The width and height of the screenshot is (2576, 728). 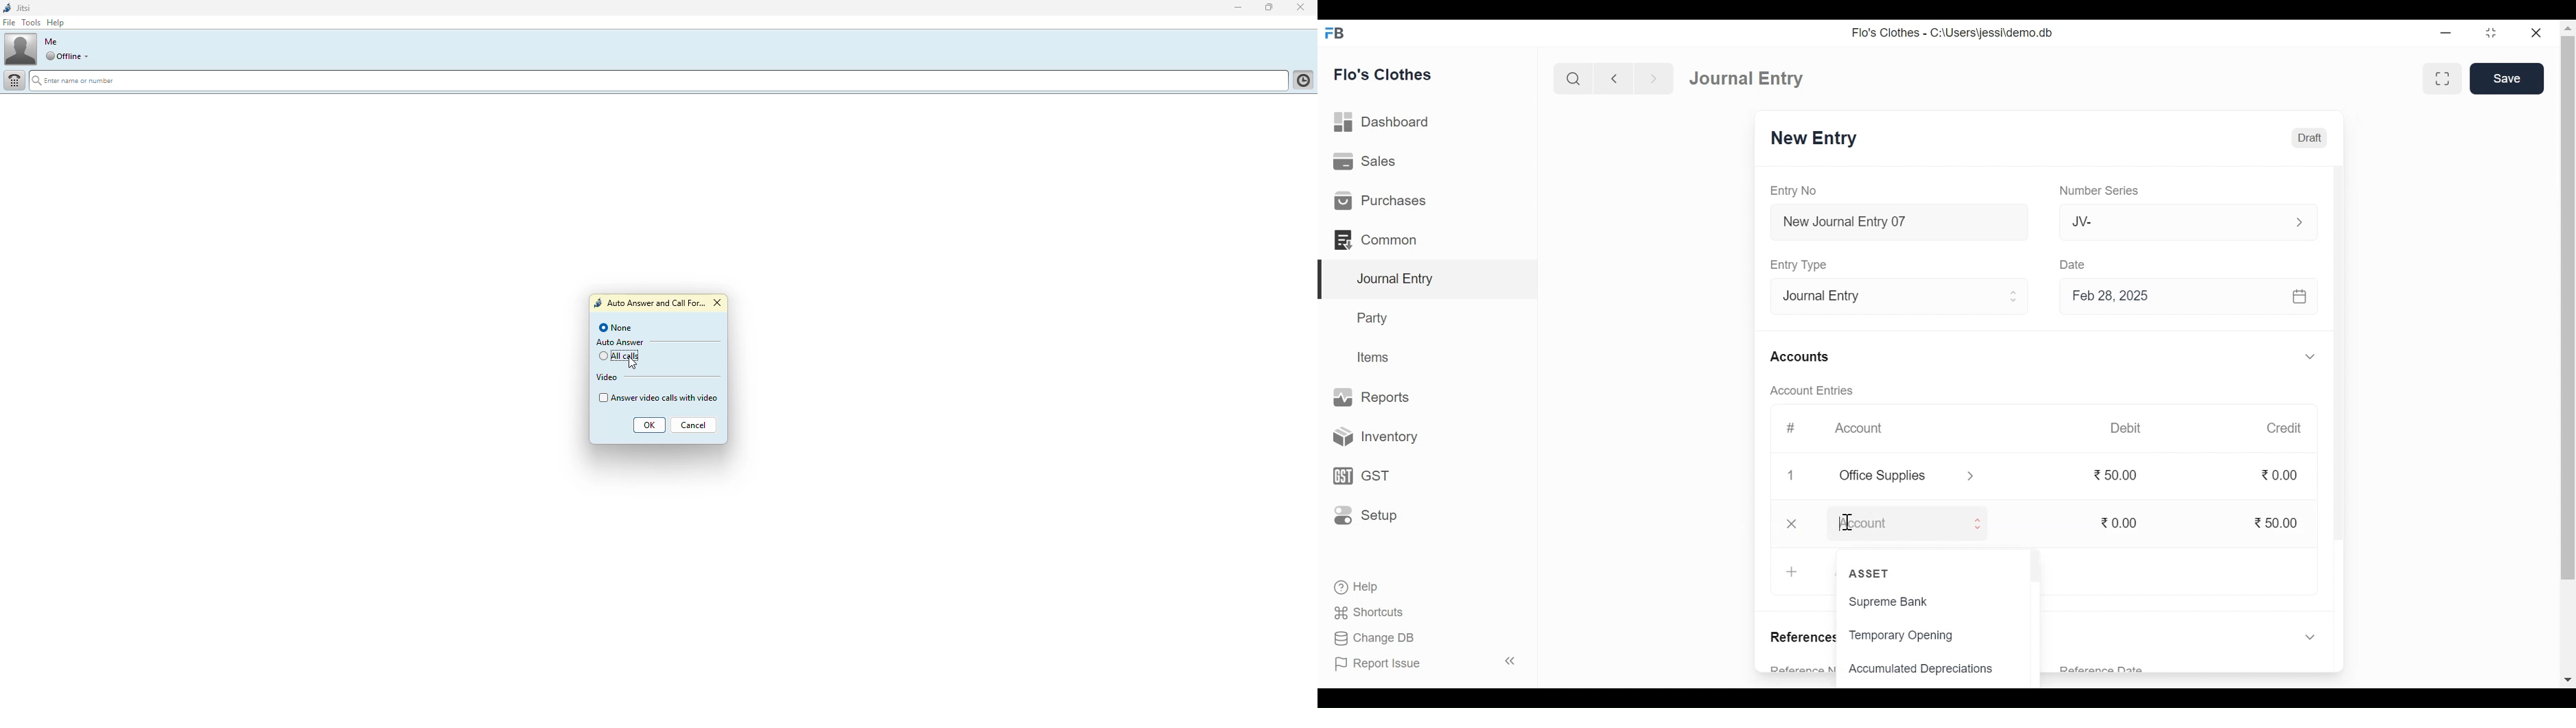 I want to click on Save, so click(x=2508, y=79).